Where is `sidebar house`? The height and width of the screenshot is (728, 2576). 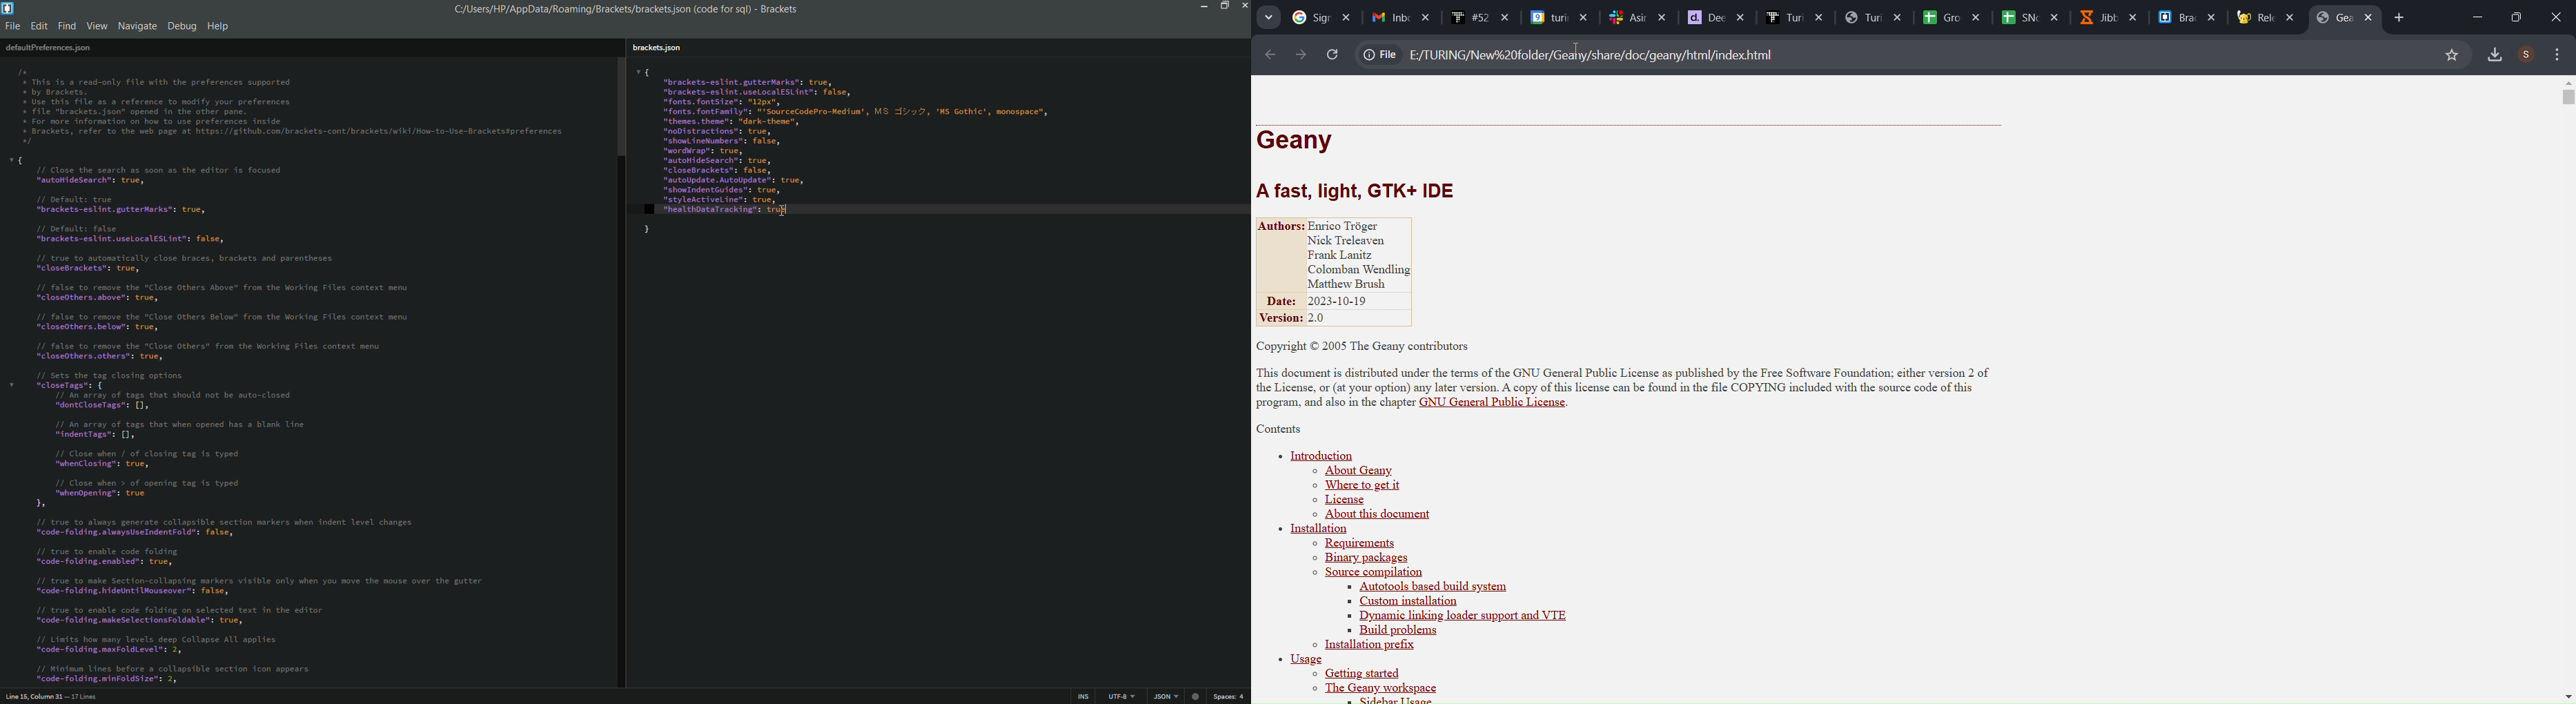 sidebar house is located at coordinates (1384, 698).